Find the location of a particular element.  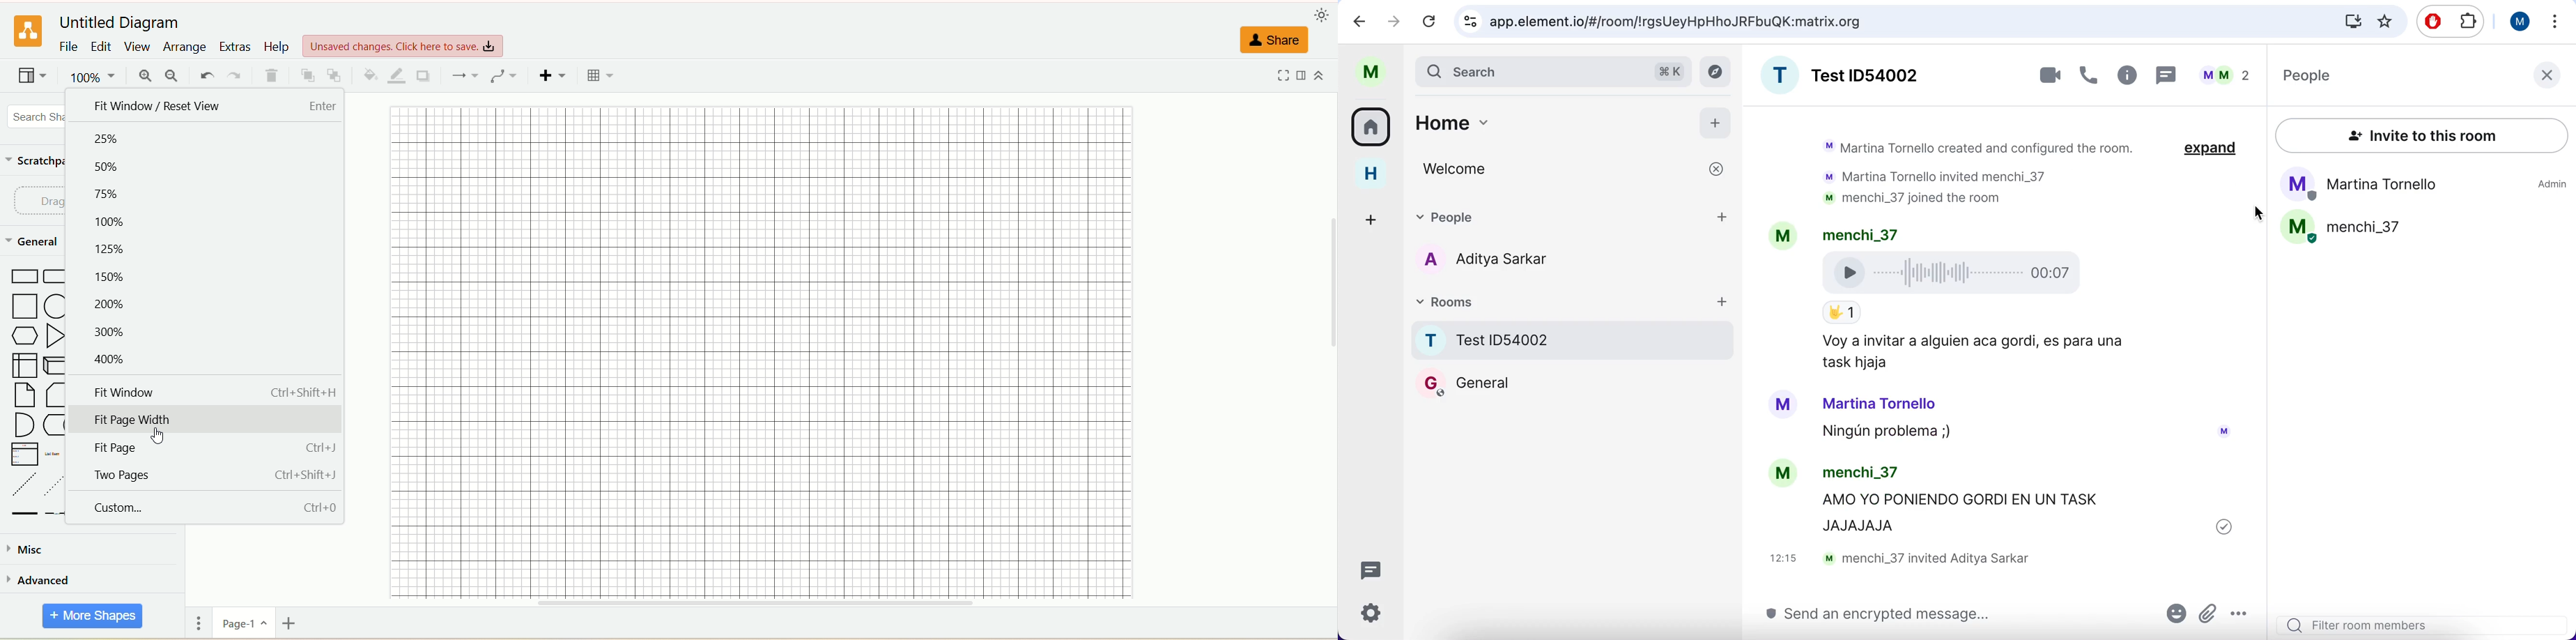

zoom in is located at coordinates (148, 76).